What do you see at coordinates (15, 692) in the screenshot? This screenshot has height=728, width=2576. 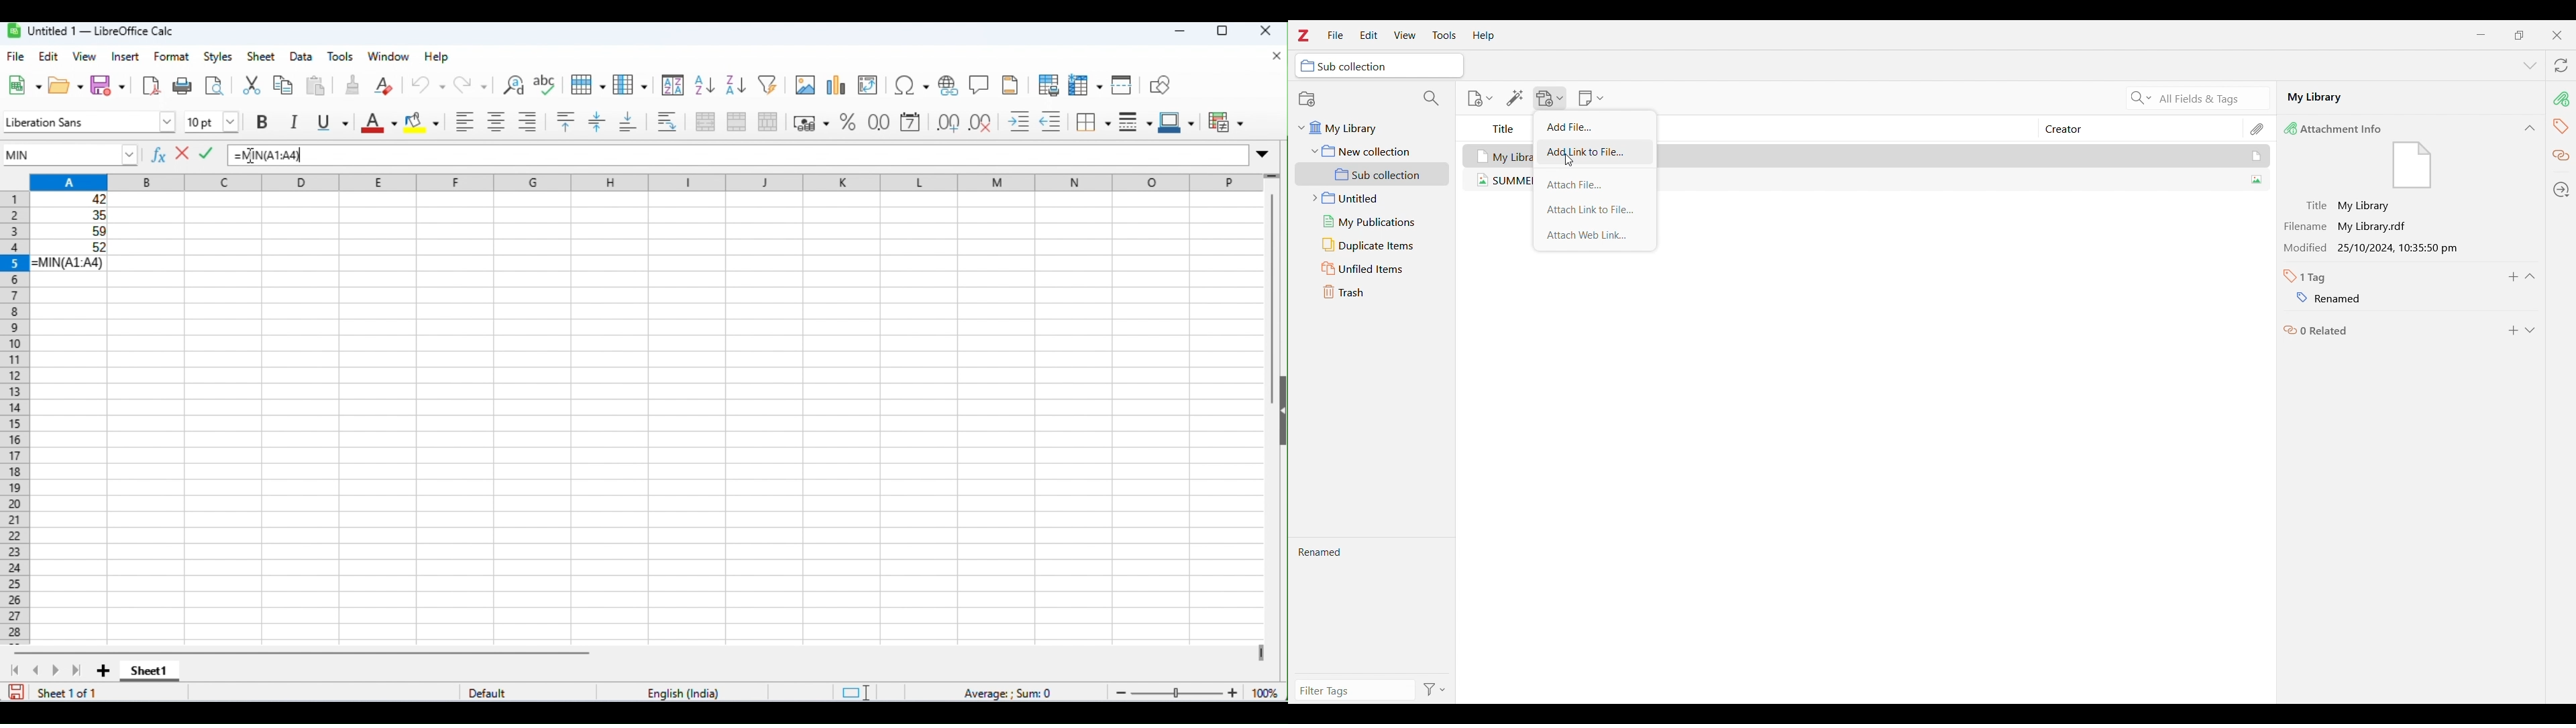 I see `save` at bounding box center [15, 692].